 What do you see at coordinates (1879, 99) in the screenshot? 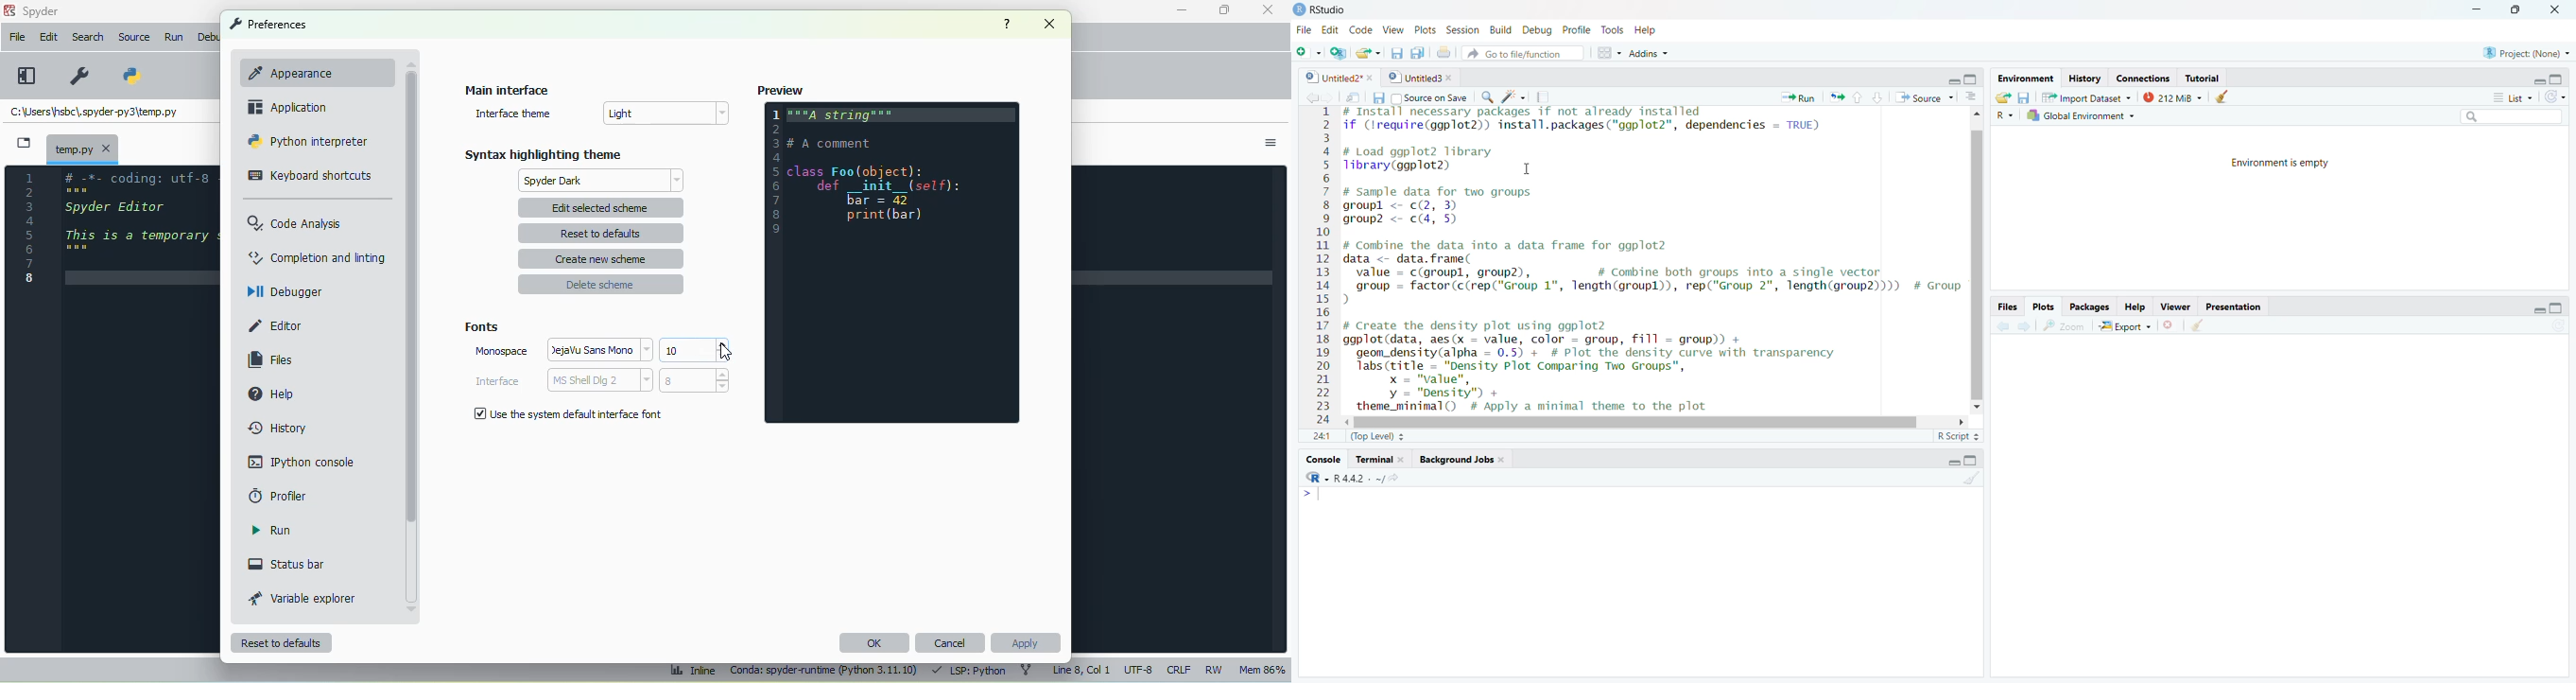
I see `go to next section` at bounding box center [1879, 99].